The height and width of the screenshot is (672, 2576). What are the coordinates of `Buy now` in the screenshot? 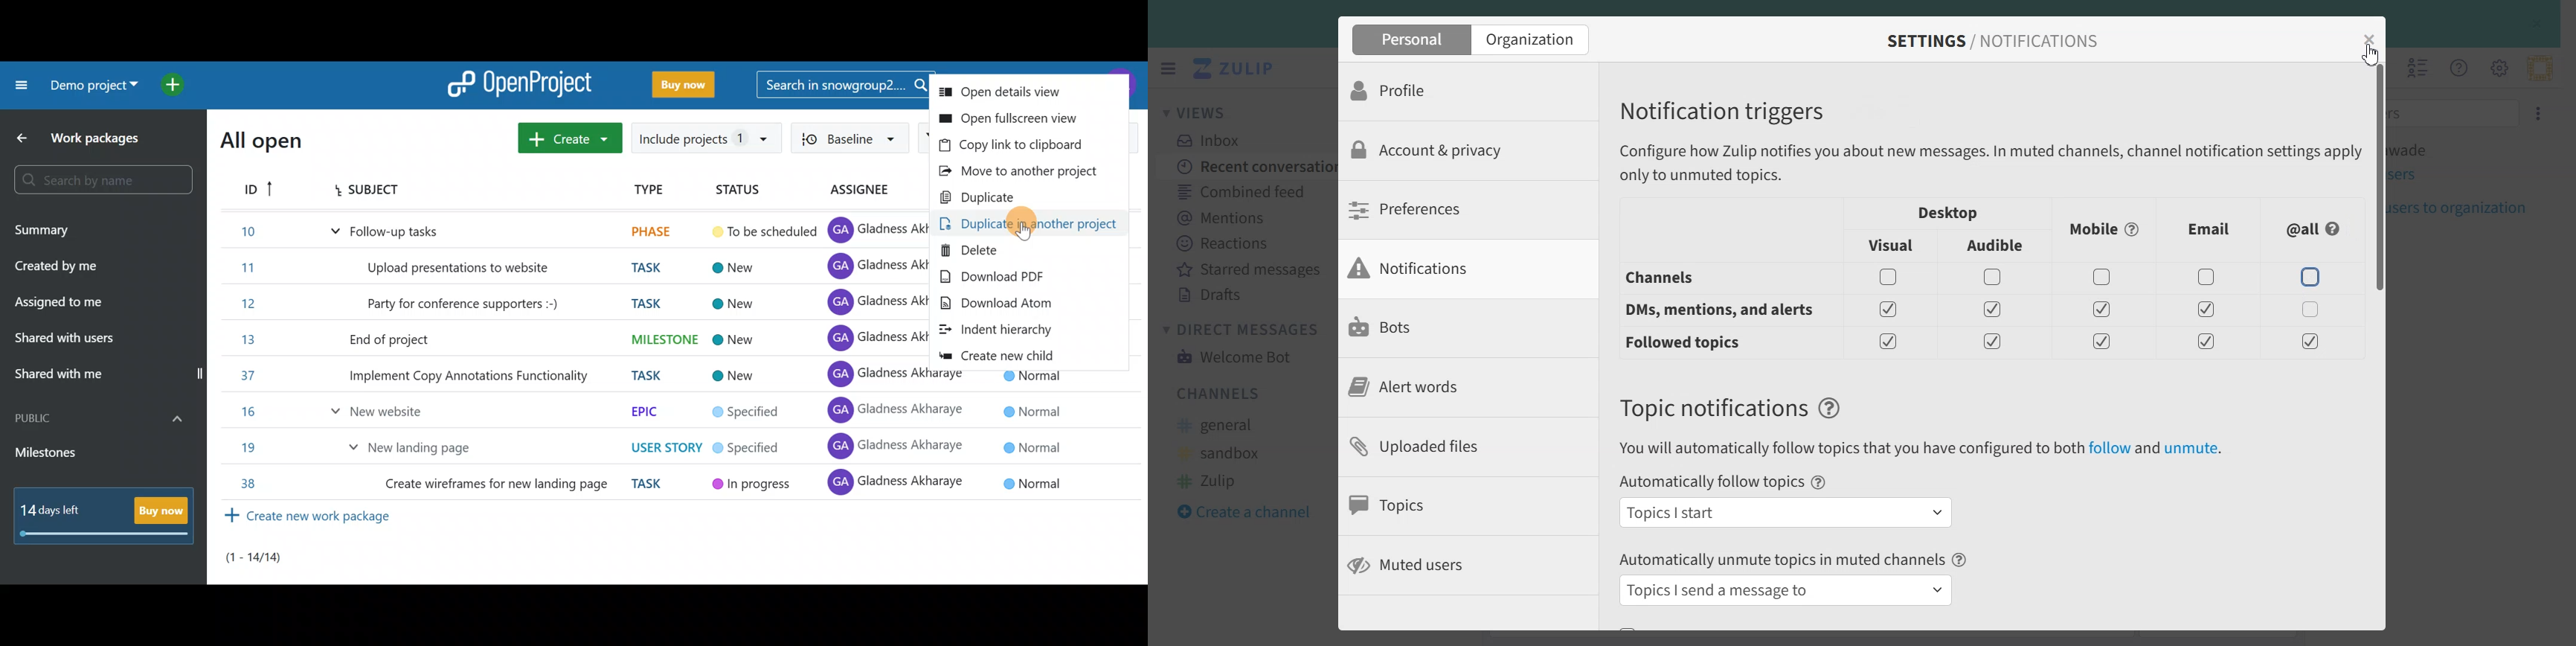 It's located at (678, 85).